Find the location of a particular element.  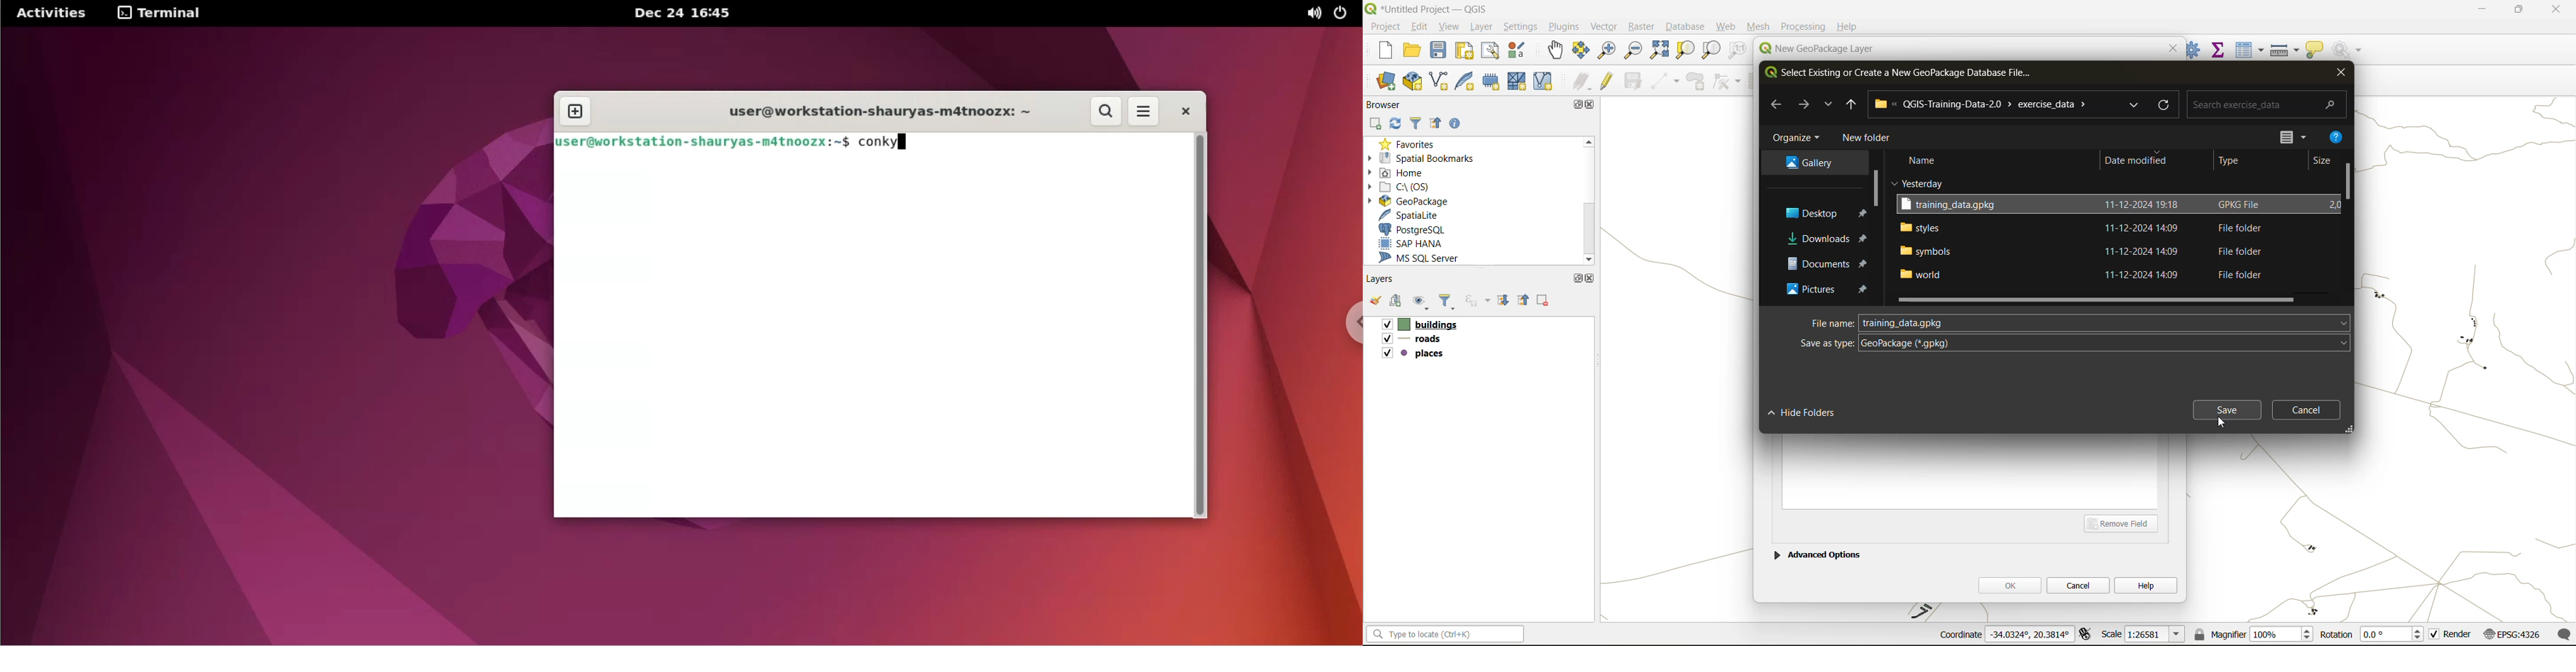

sap hana is located at coordinates (1422, 244).